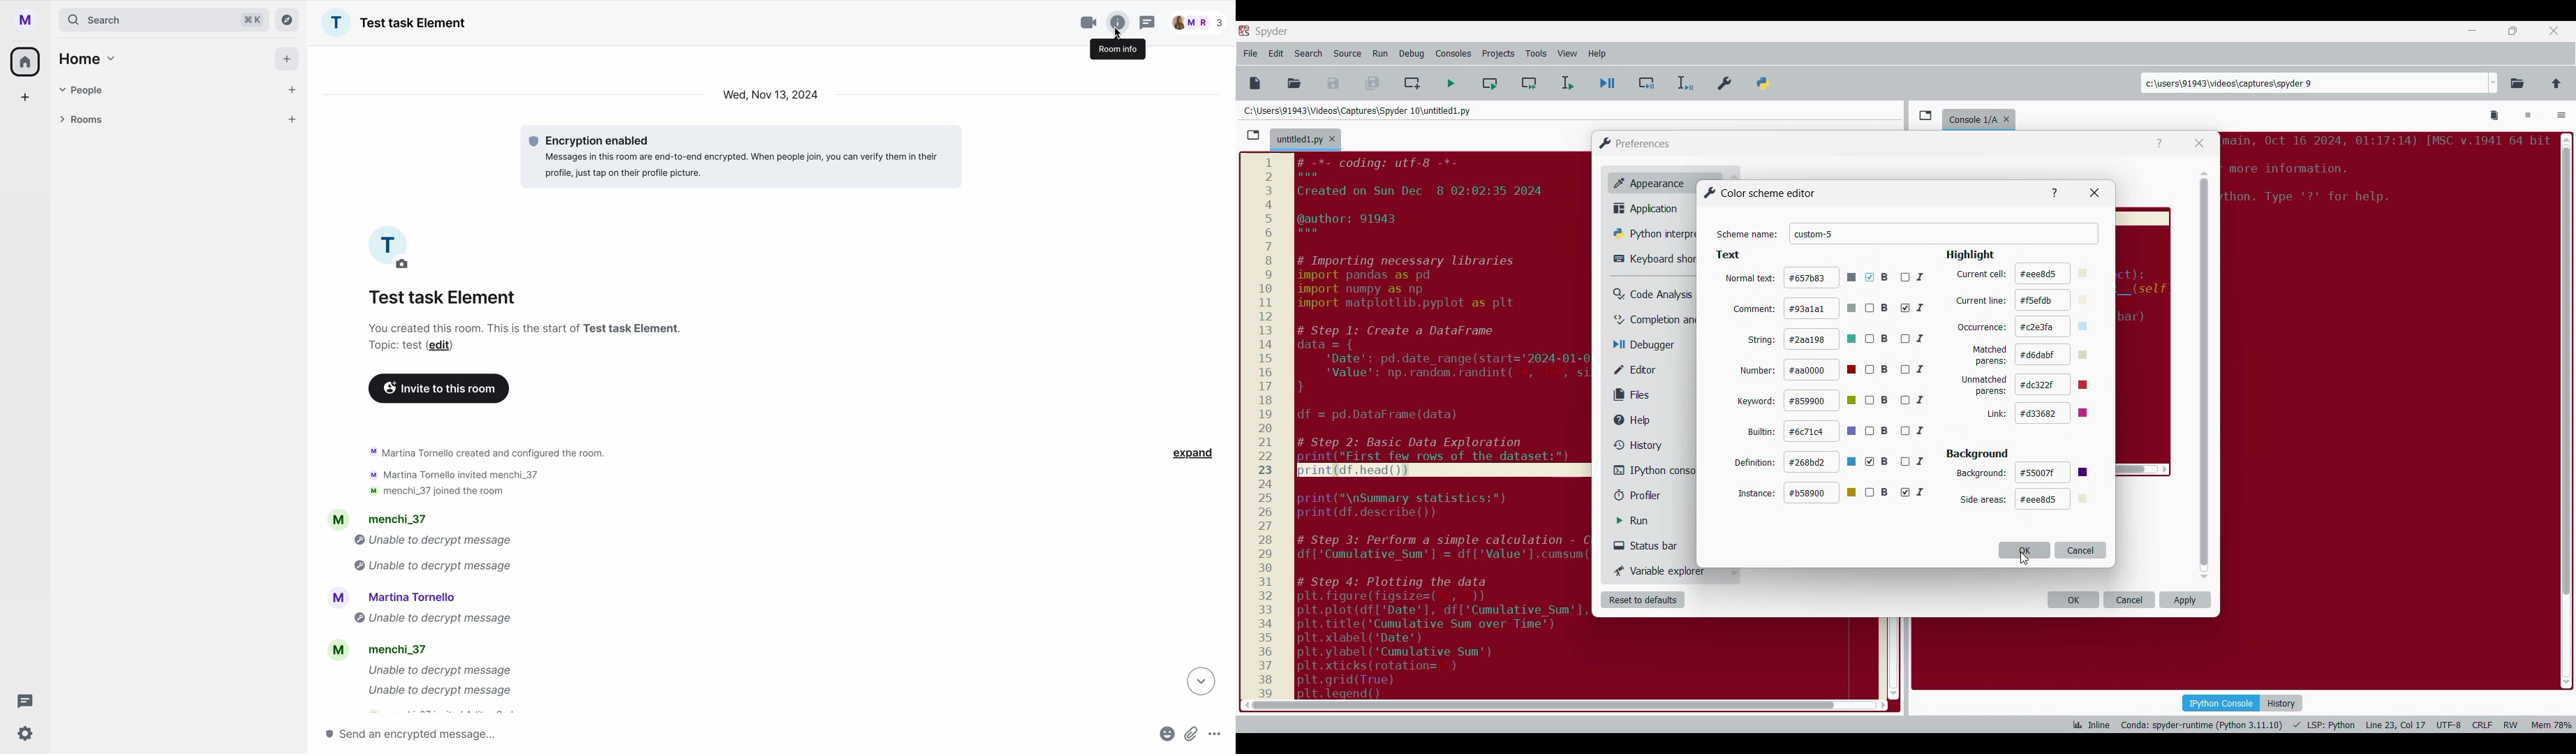  I want to click on #268bd2, so click(1821, 463).